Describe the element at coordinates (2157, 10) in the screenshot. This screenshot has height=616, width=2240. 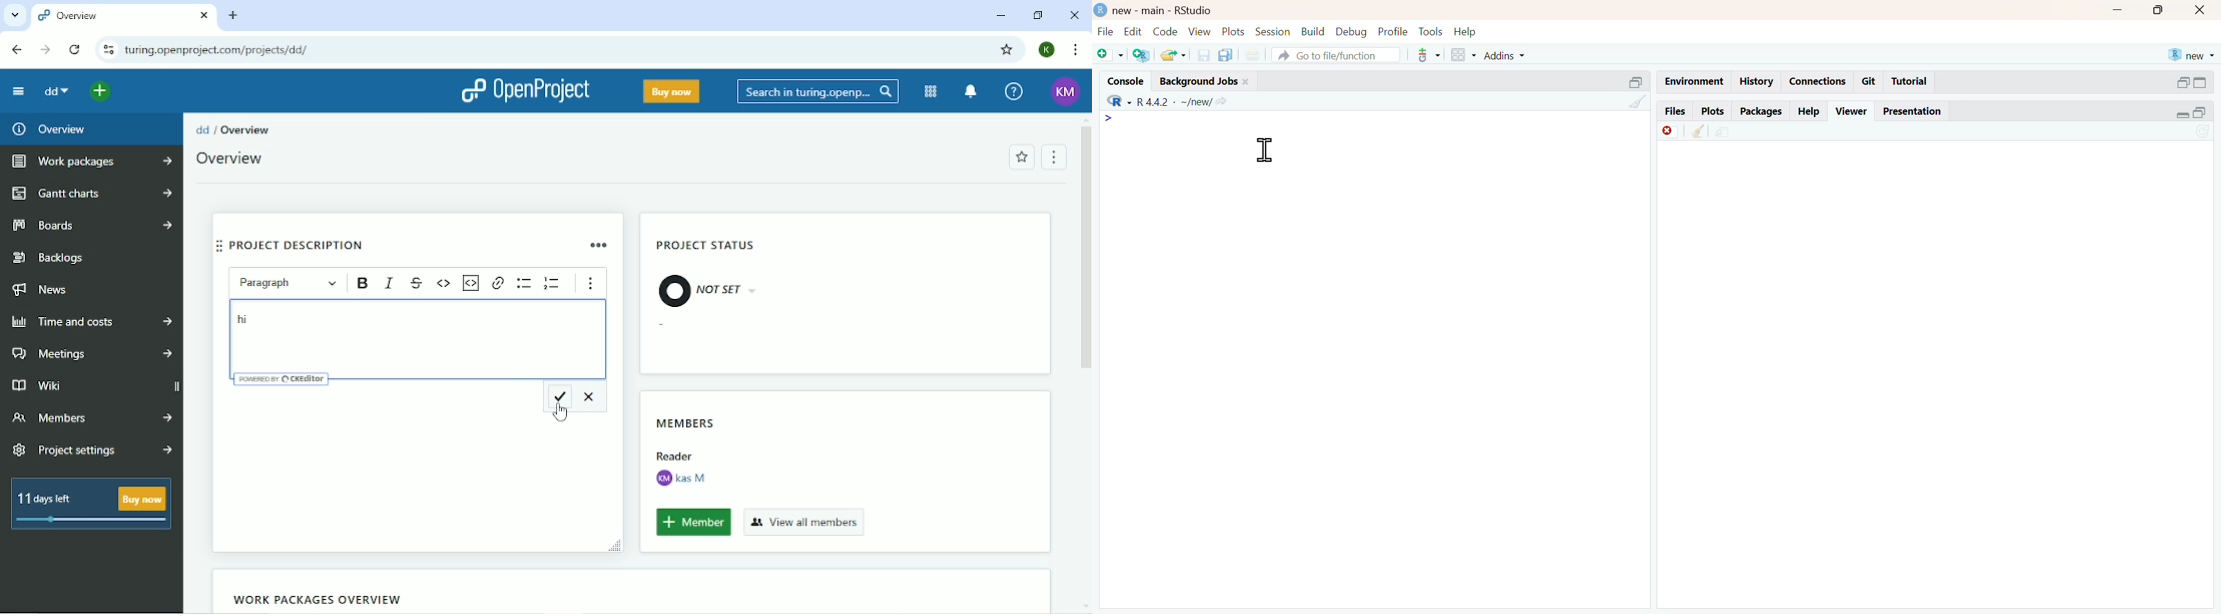
I see `maximise` at that location.